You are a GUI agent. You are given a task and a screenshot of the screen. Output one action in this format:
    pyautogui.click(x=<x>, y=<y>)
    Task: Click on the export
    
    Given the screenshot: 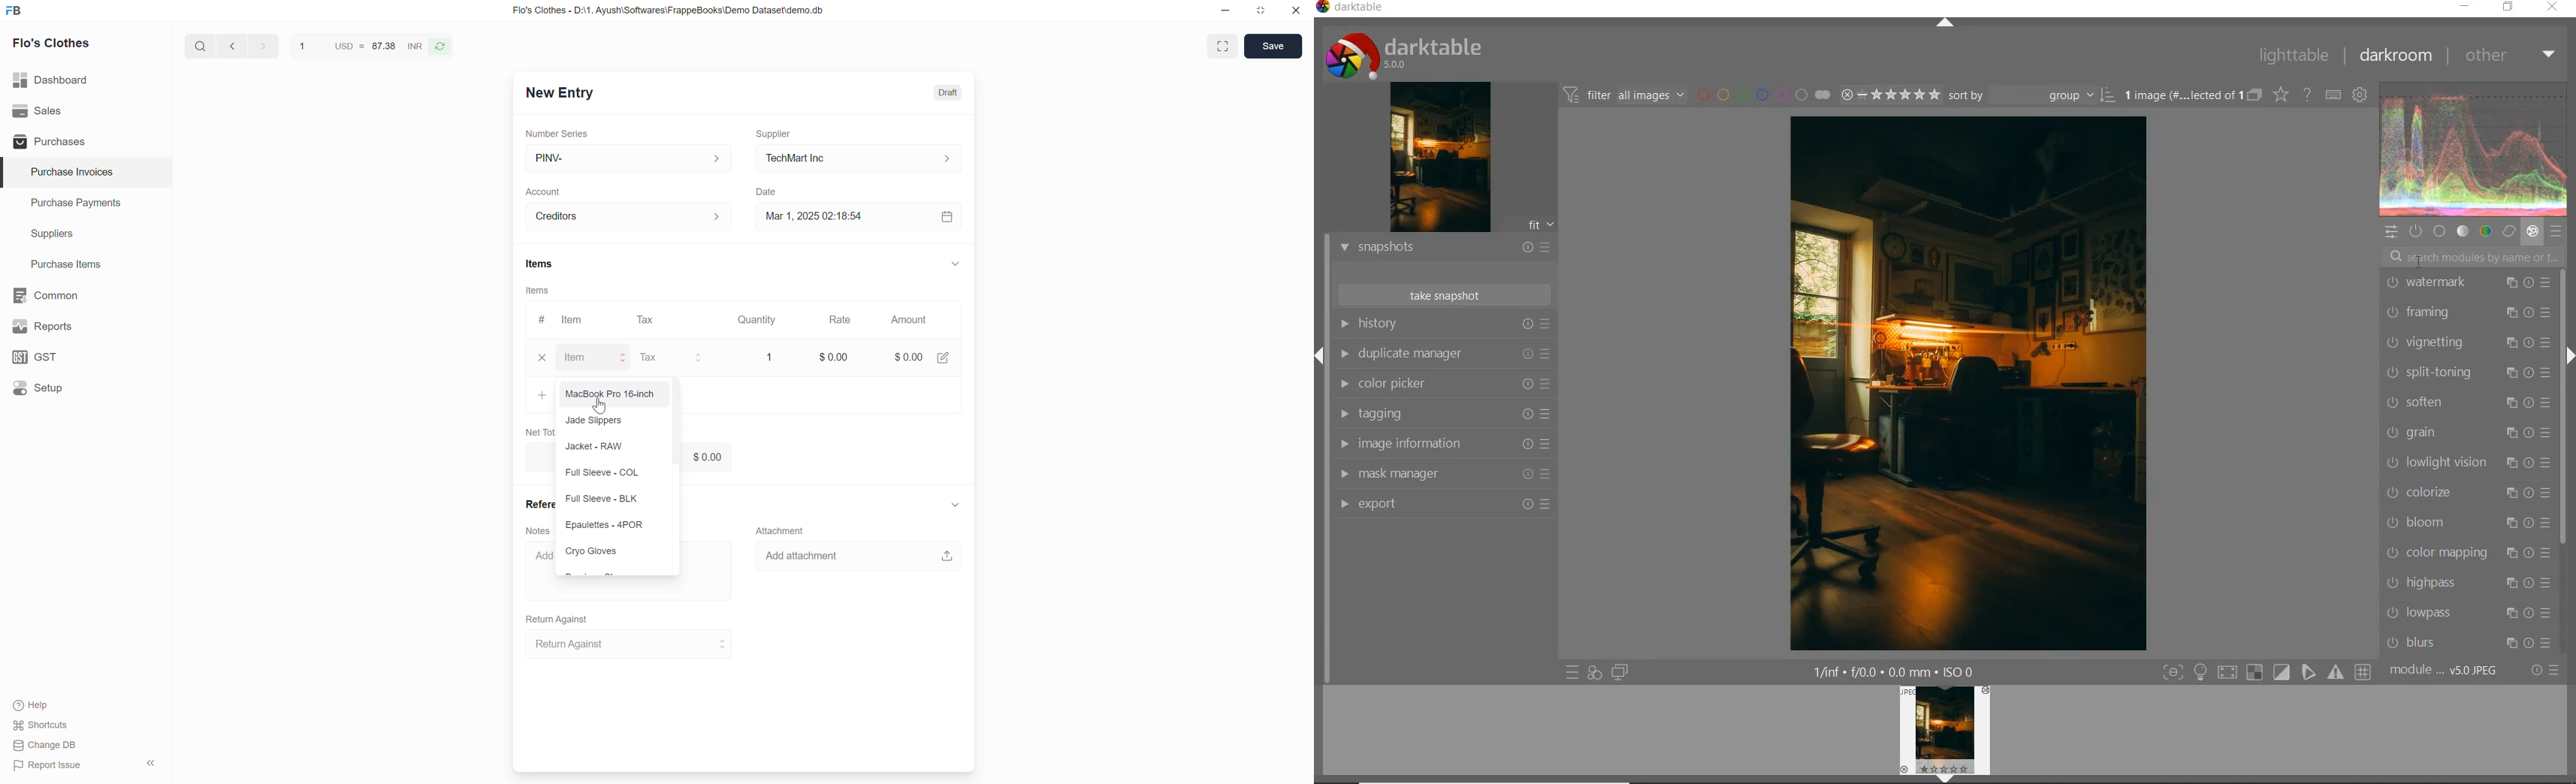 What is the action you would take?
    pyautogui.click(x=1442, y=506)
    